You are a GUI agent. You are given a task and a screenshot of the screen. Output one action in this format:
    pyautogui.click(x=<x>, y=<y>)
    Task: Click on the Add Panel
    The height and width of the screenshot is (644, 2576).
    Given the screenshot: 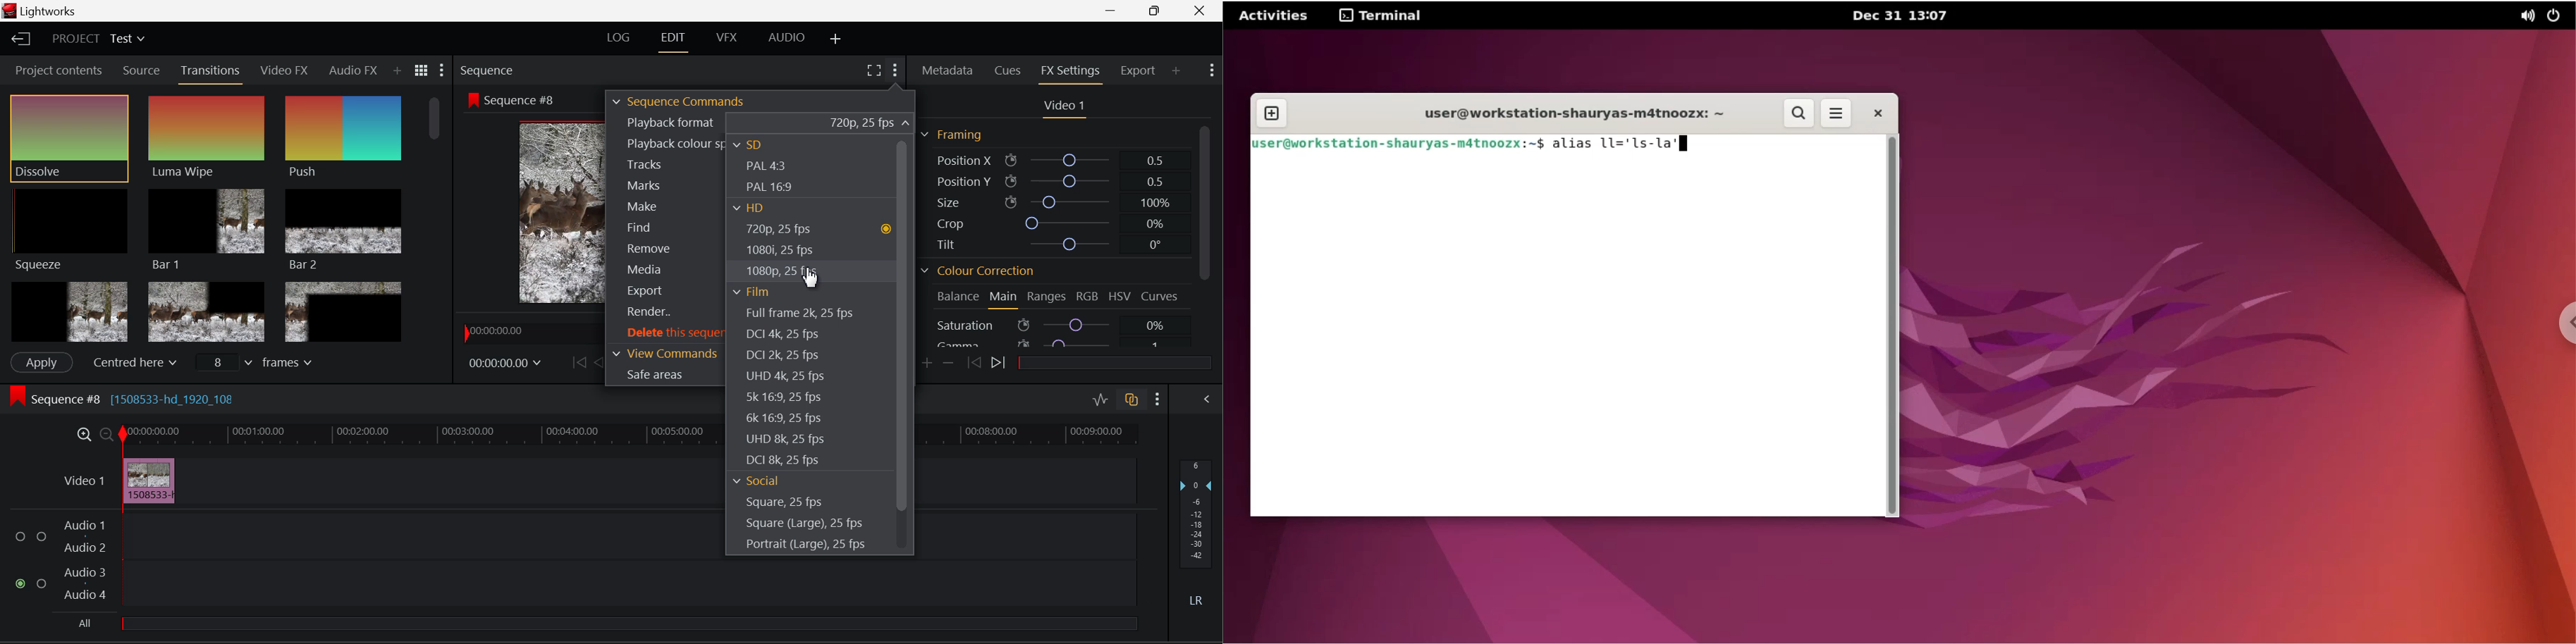 What is the action you would take?
    pyautogui.click(x=1177, y=71)
    